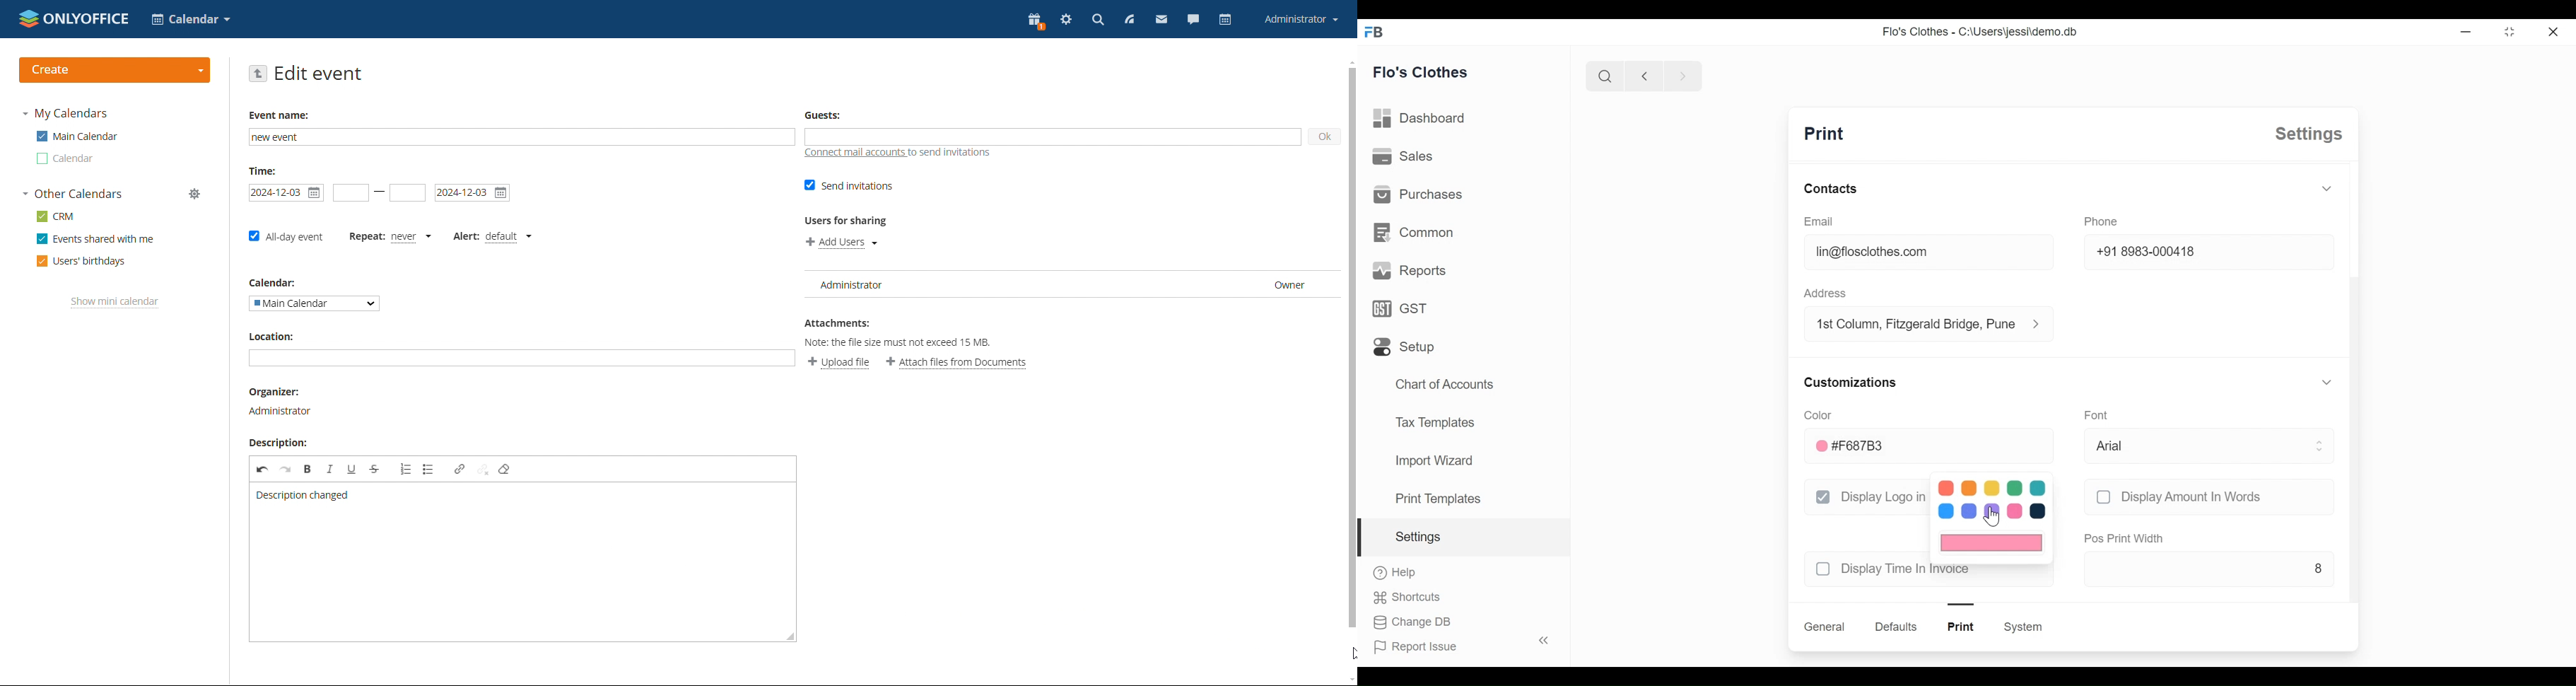 This screenshot has width=2576, height=700. What do you see at coordinates (2354, 404) in the screenshot?
I see `scroll bar` at bounding box center [2354, 404].